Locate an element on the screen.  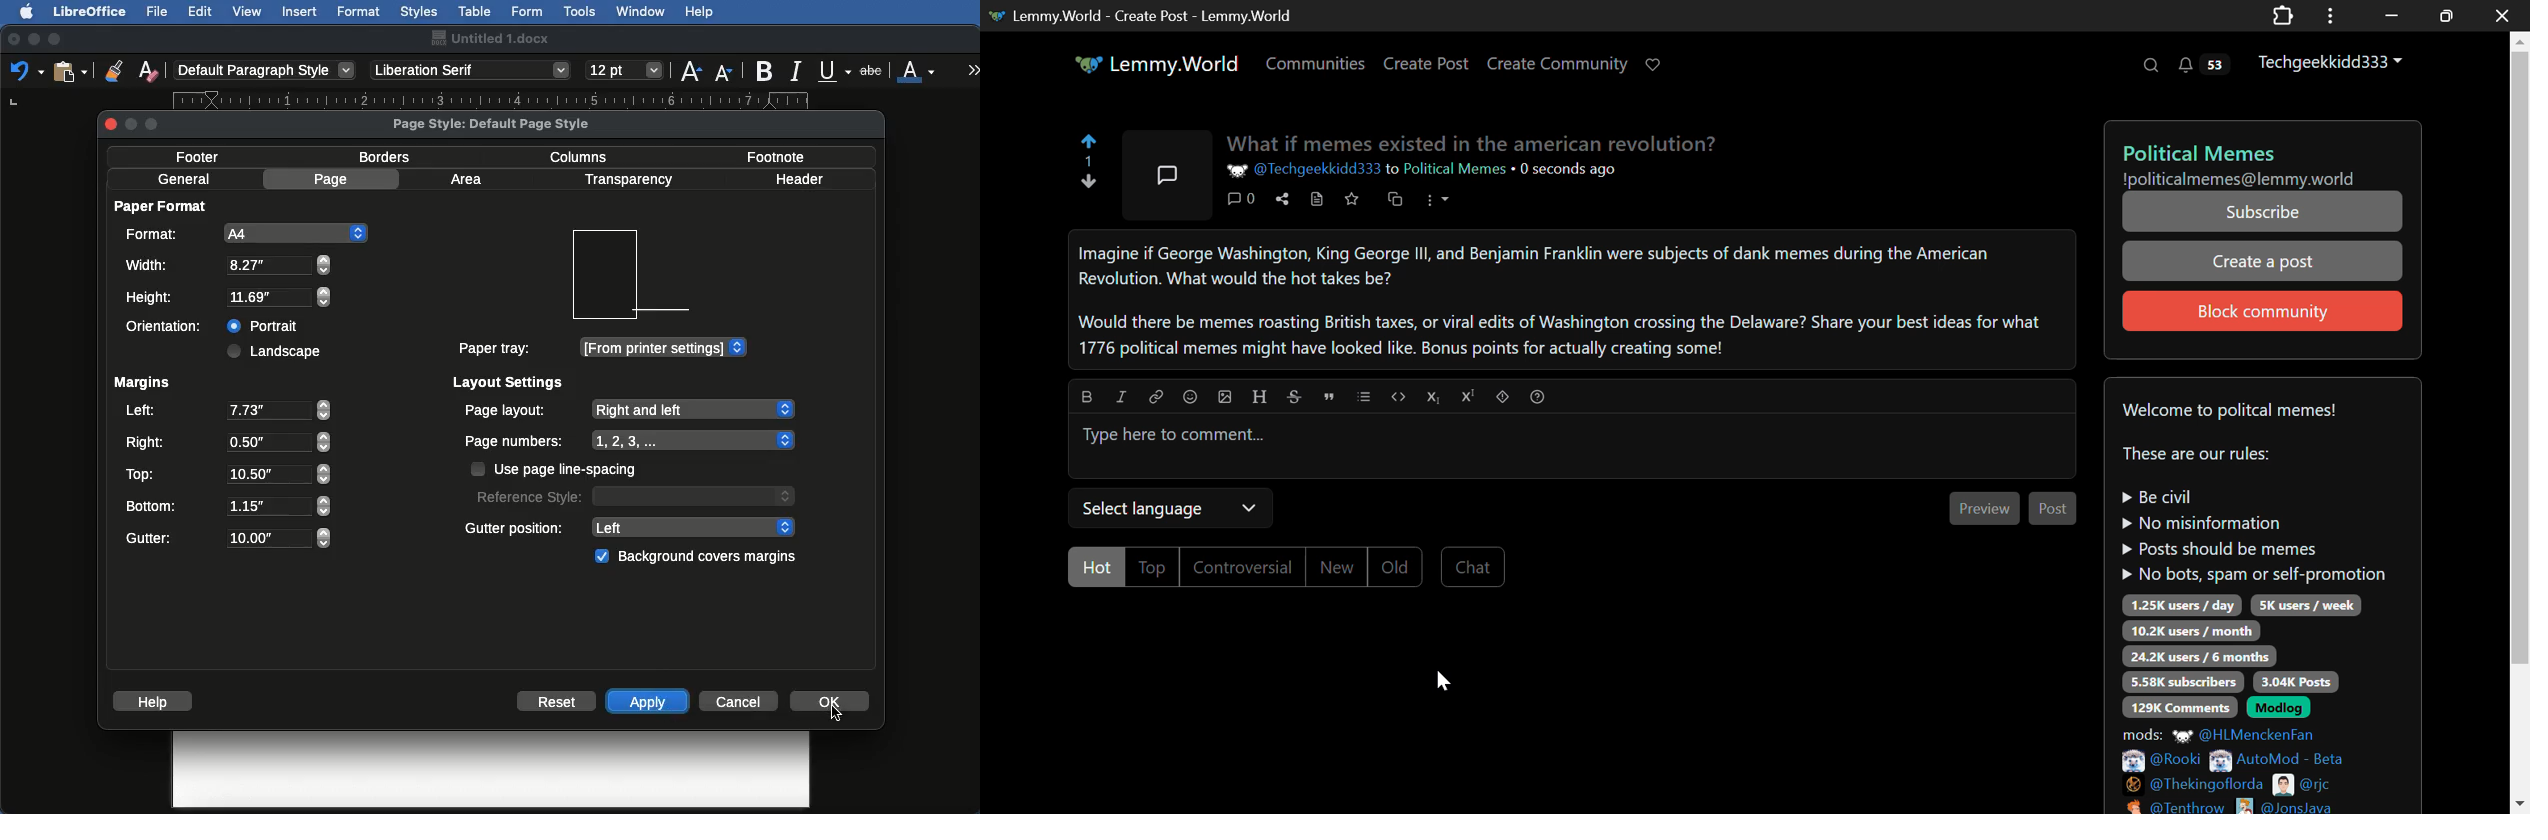
Help is located at coordinates (156, 701).